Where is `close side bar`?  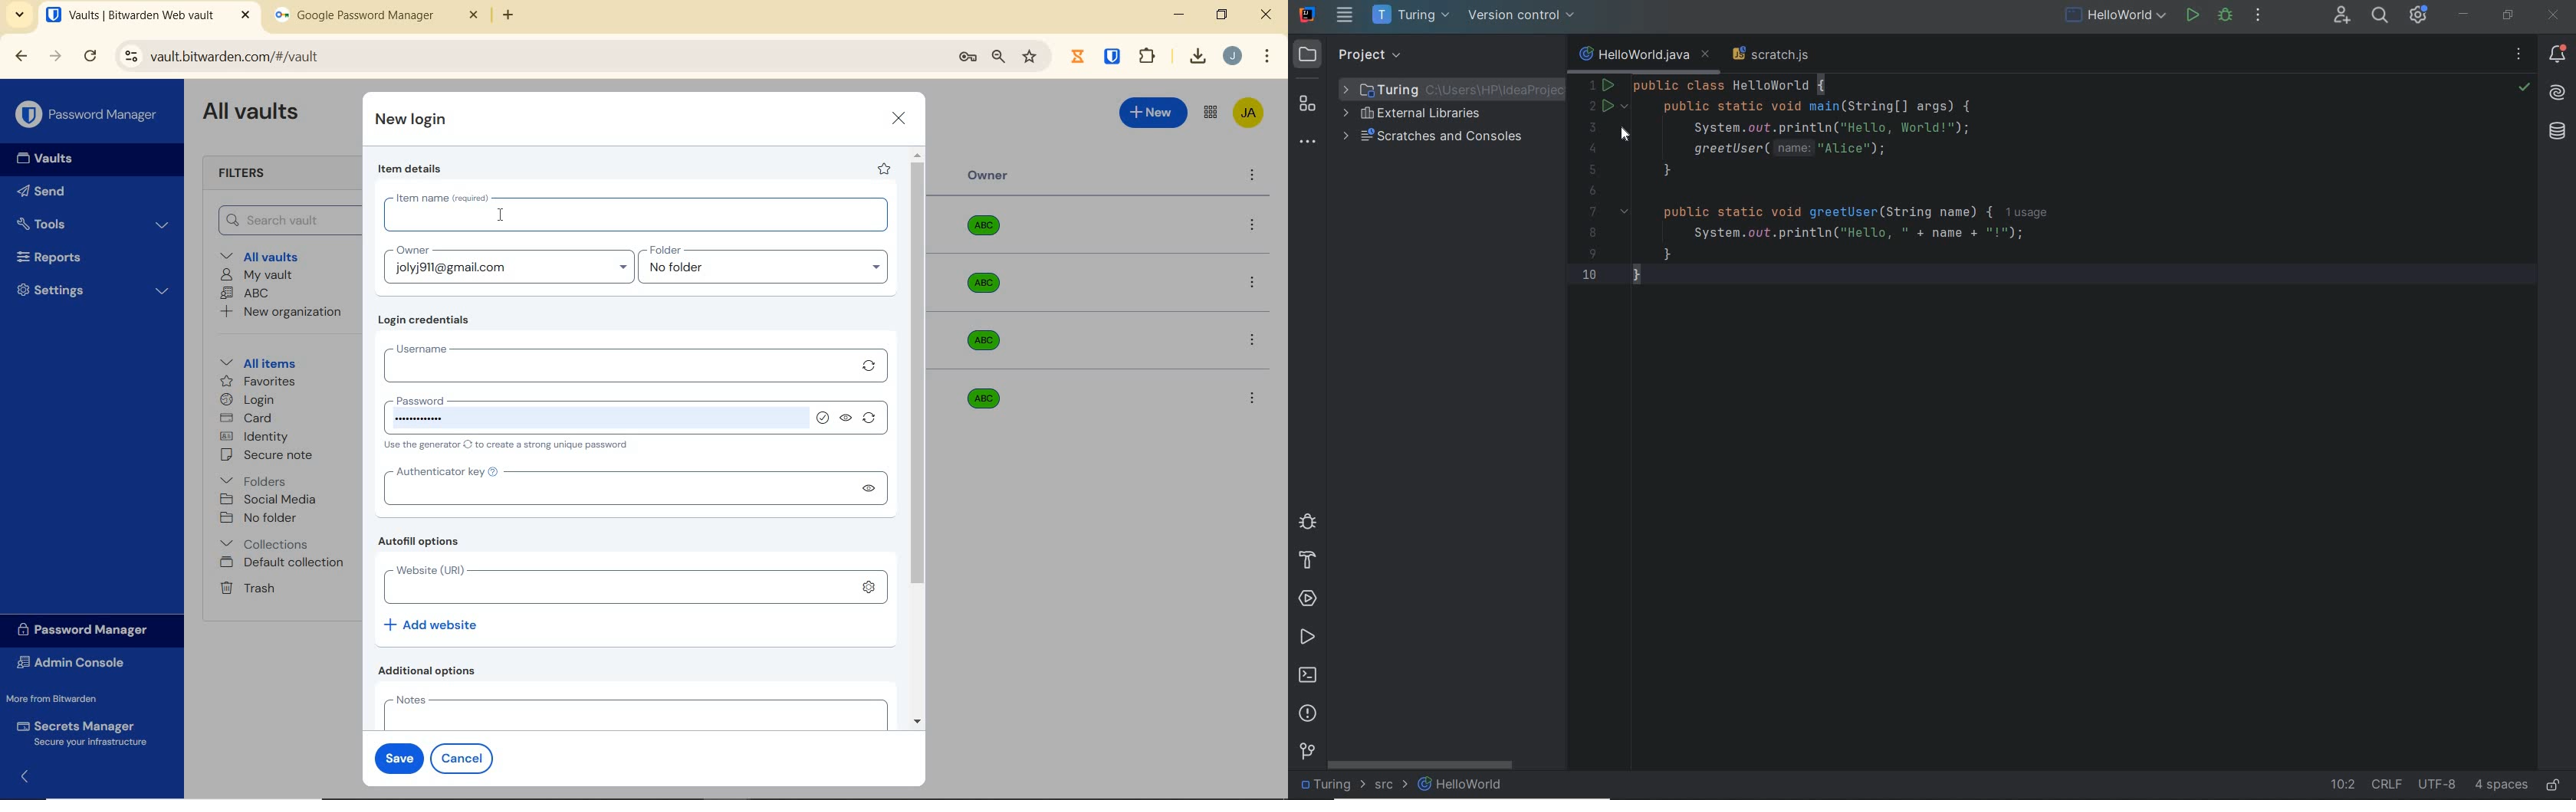
close side bar is located at coordinates (30, 779).